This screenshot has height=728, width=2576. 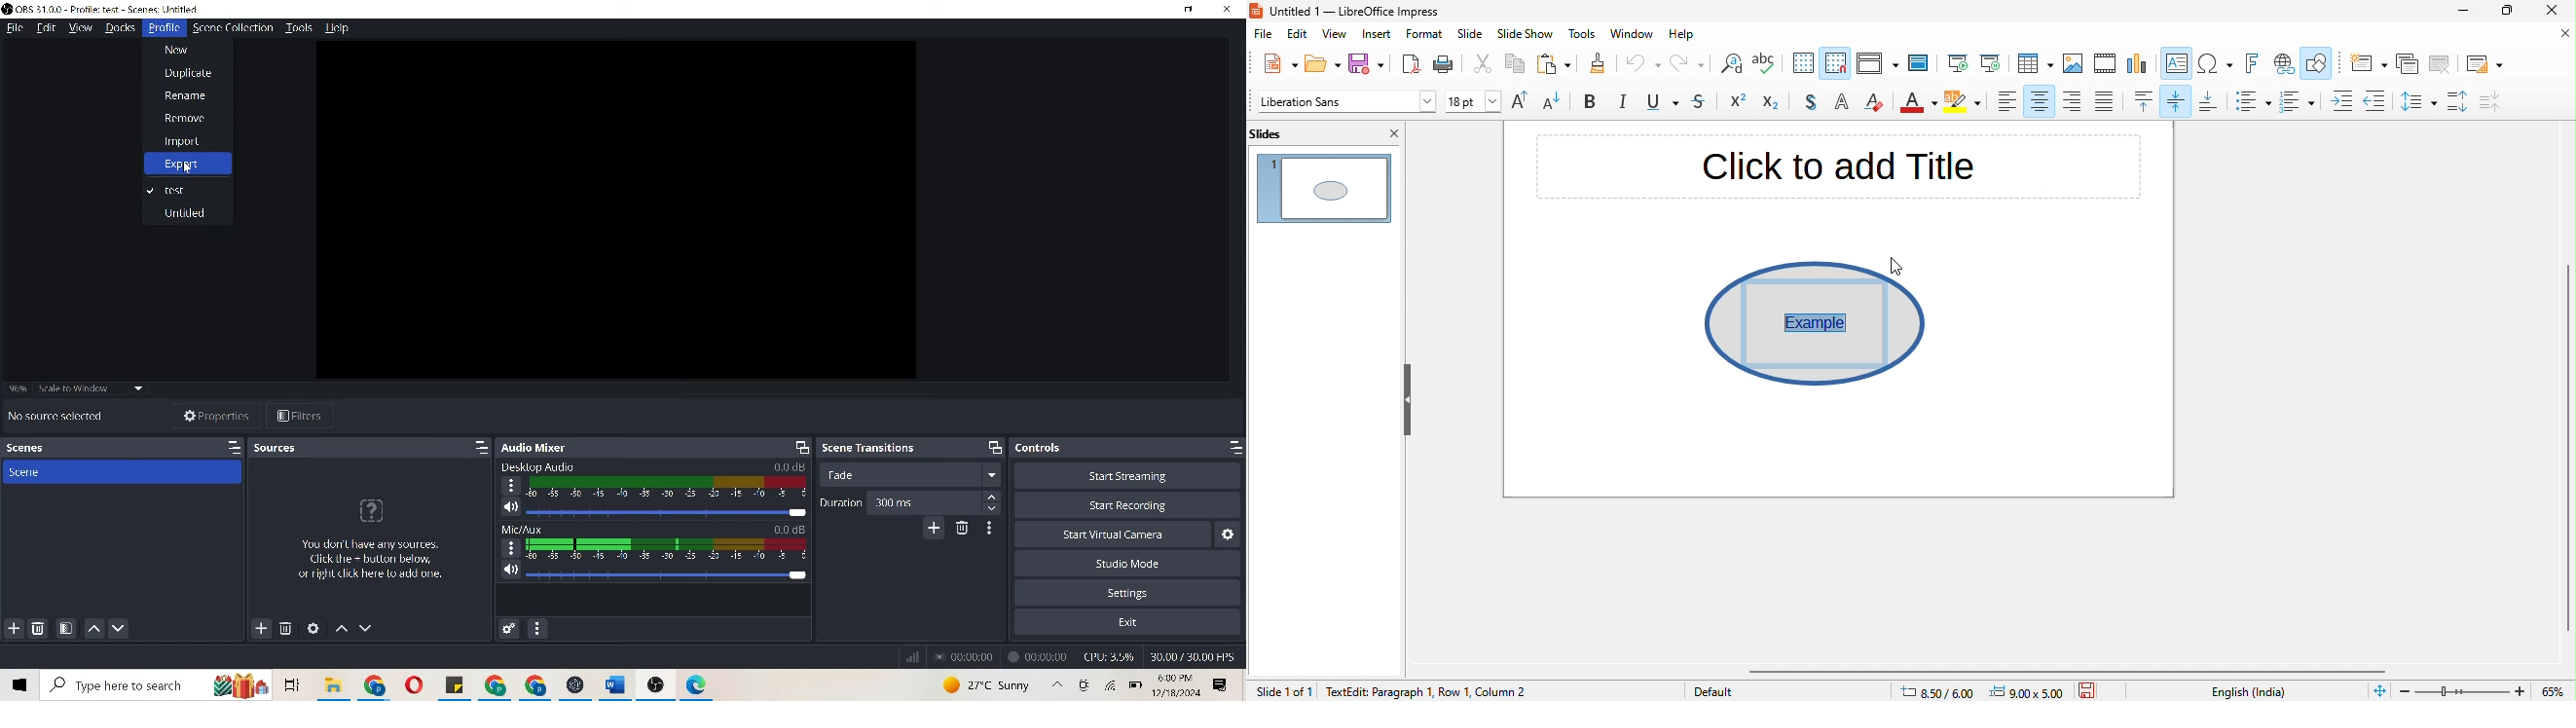 I want to click on start streaming, so click(x=1129, y=474).